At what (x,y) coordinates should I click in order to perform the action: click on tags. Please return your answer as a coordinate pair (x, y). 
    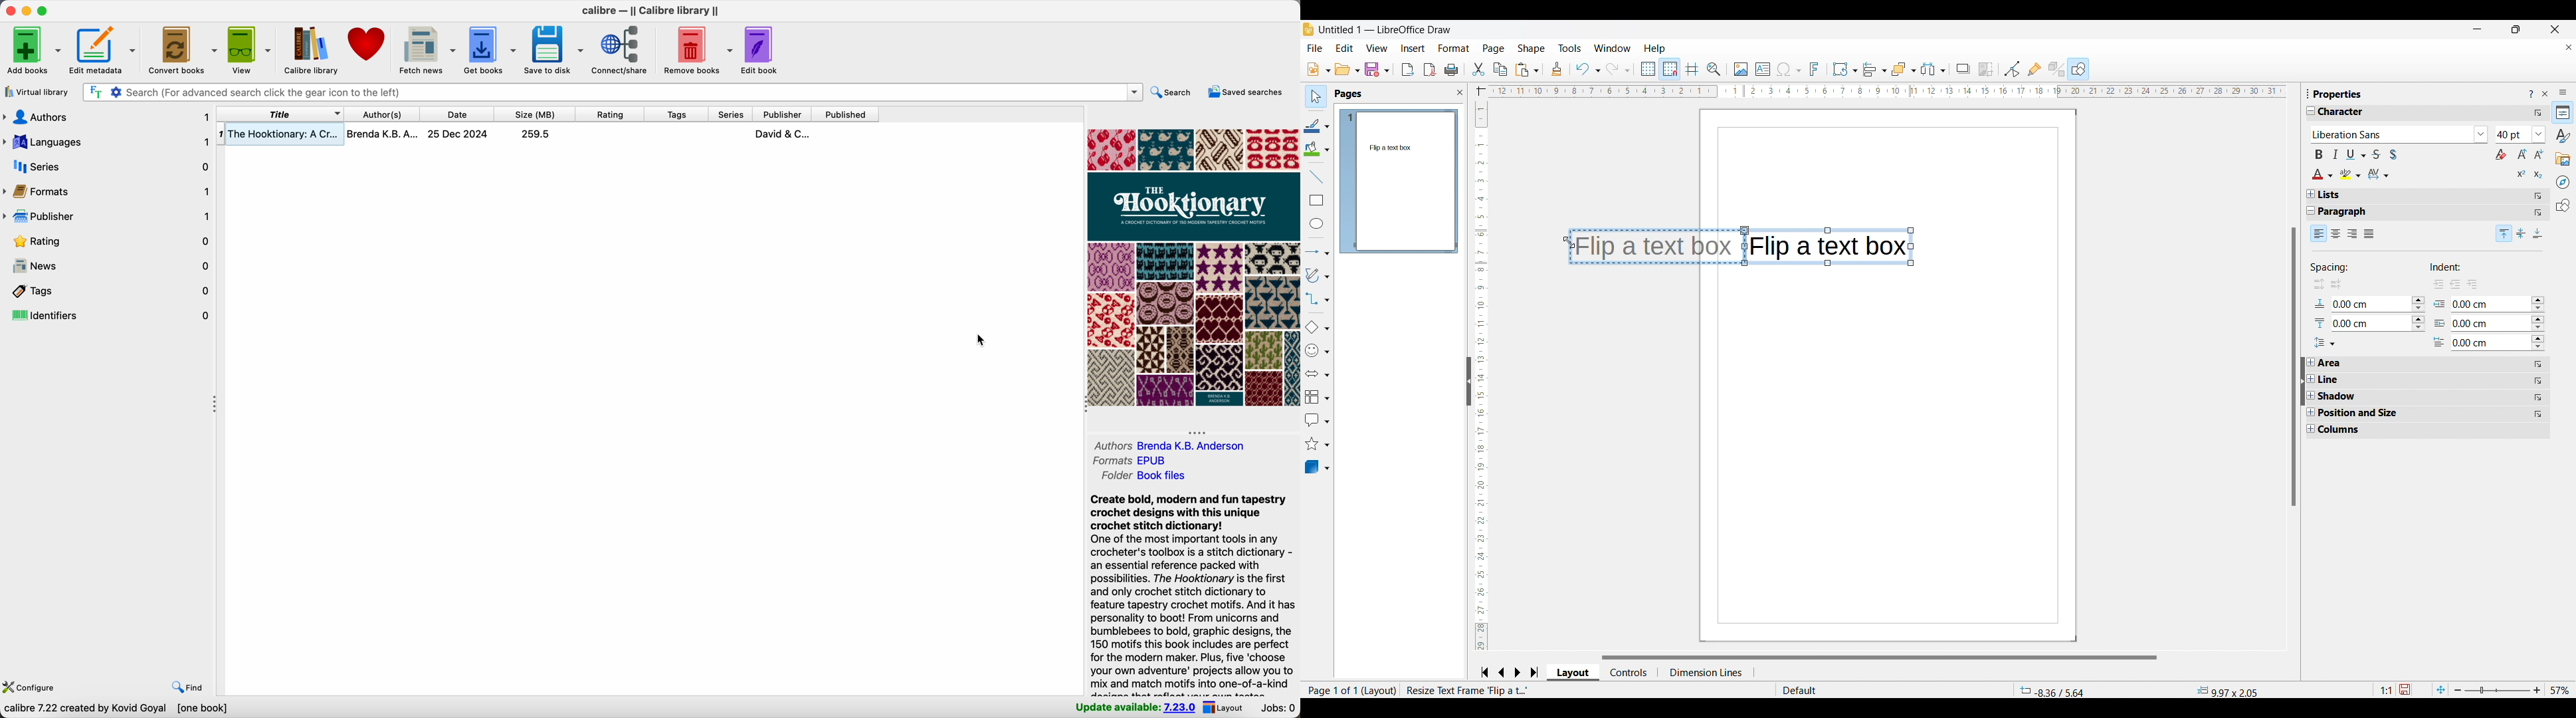
    Looking at the image, I should click on (108, 290).